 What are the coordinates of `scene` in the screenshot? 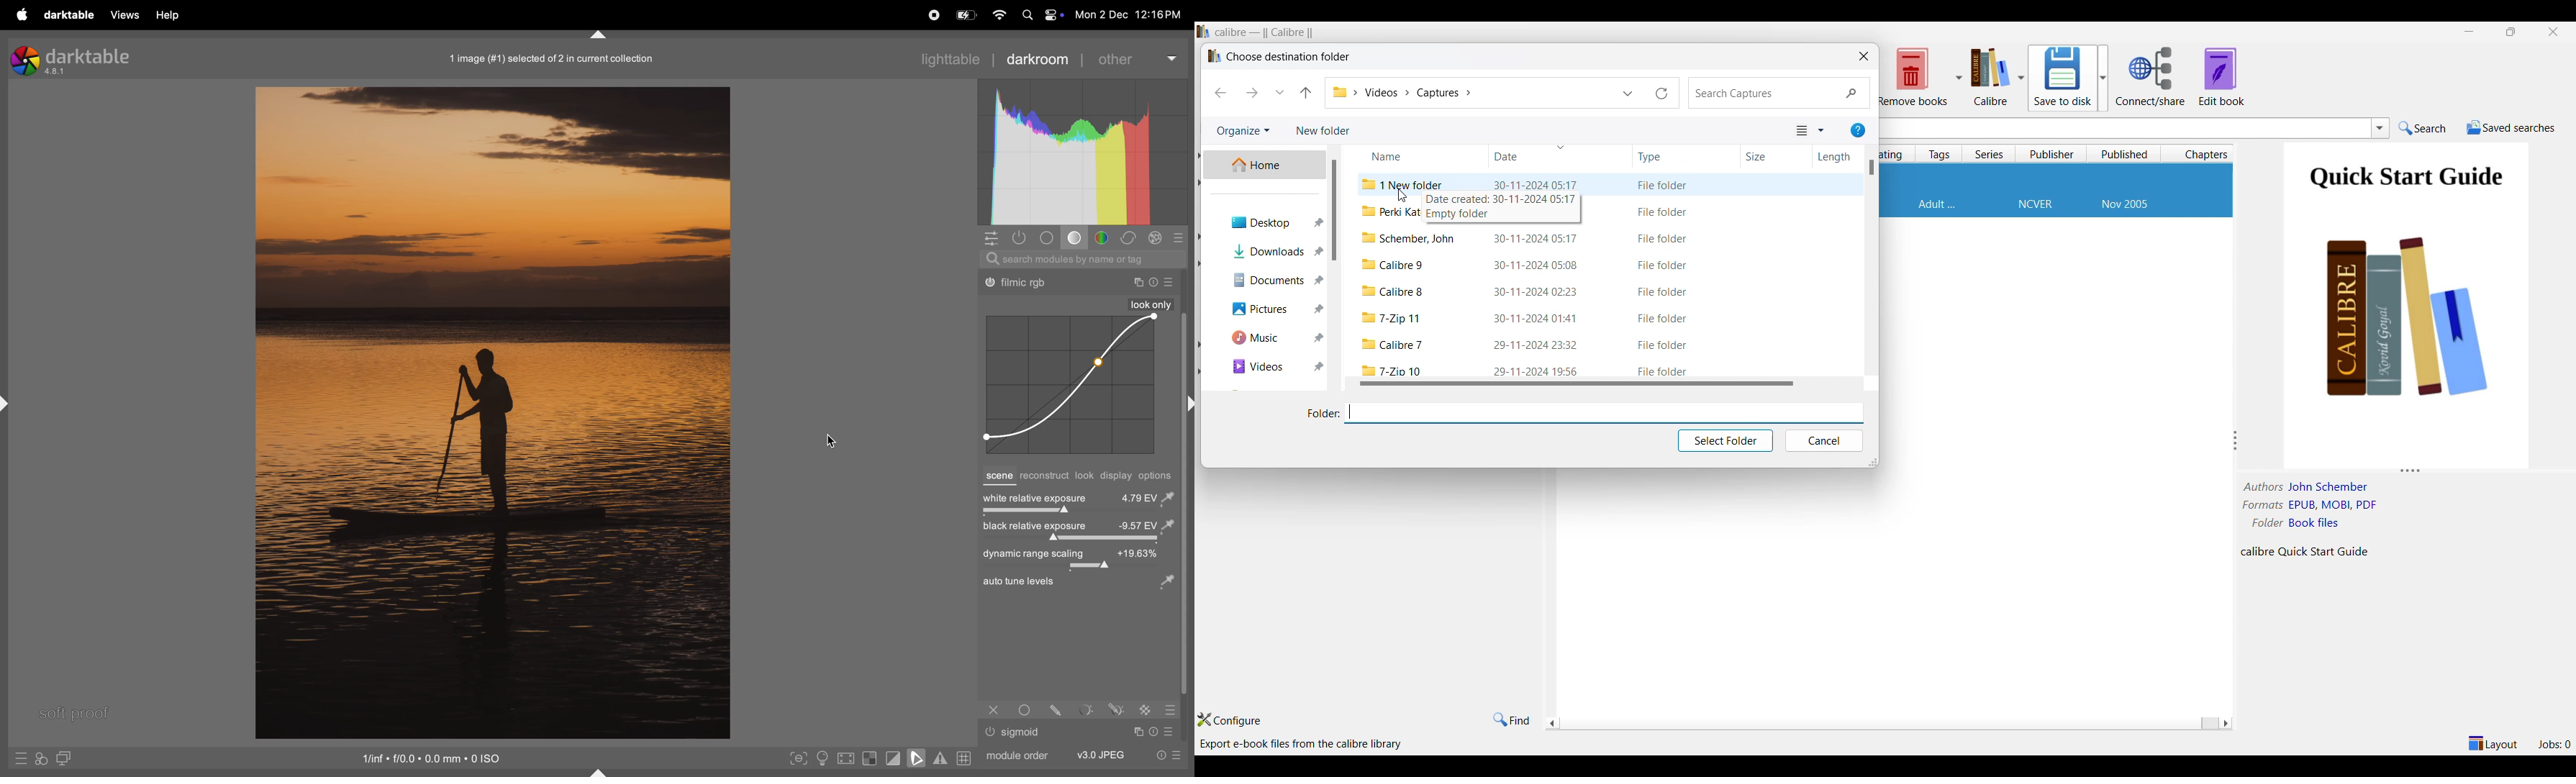 It's located at (998, 477).